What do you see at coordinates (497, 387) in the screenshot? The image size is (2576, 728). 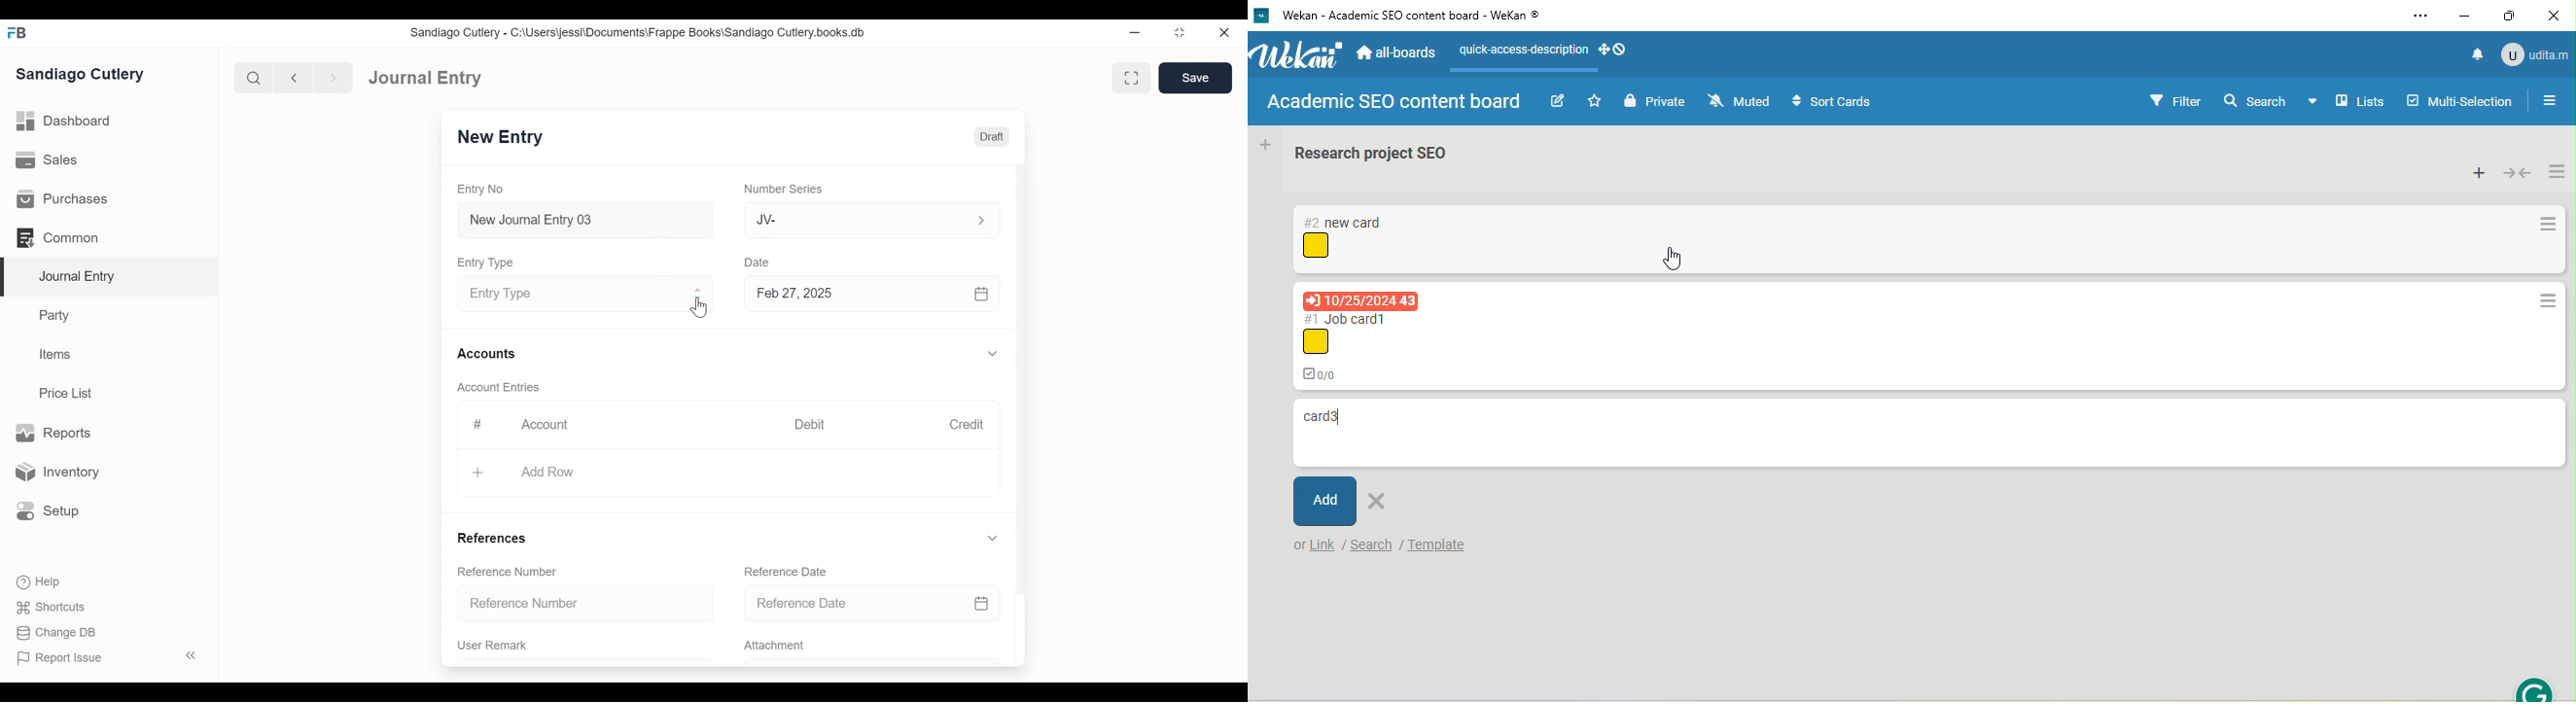 I see `Account Entries` at bounding box center [497, 387].